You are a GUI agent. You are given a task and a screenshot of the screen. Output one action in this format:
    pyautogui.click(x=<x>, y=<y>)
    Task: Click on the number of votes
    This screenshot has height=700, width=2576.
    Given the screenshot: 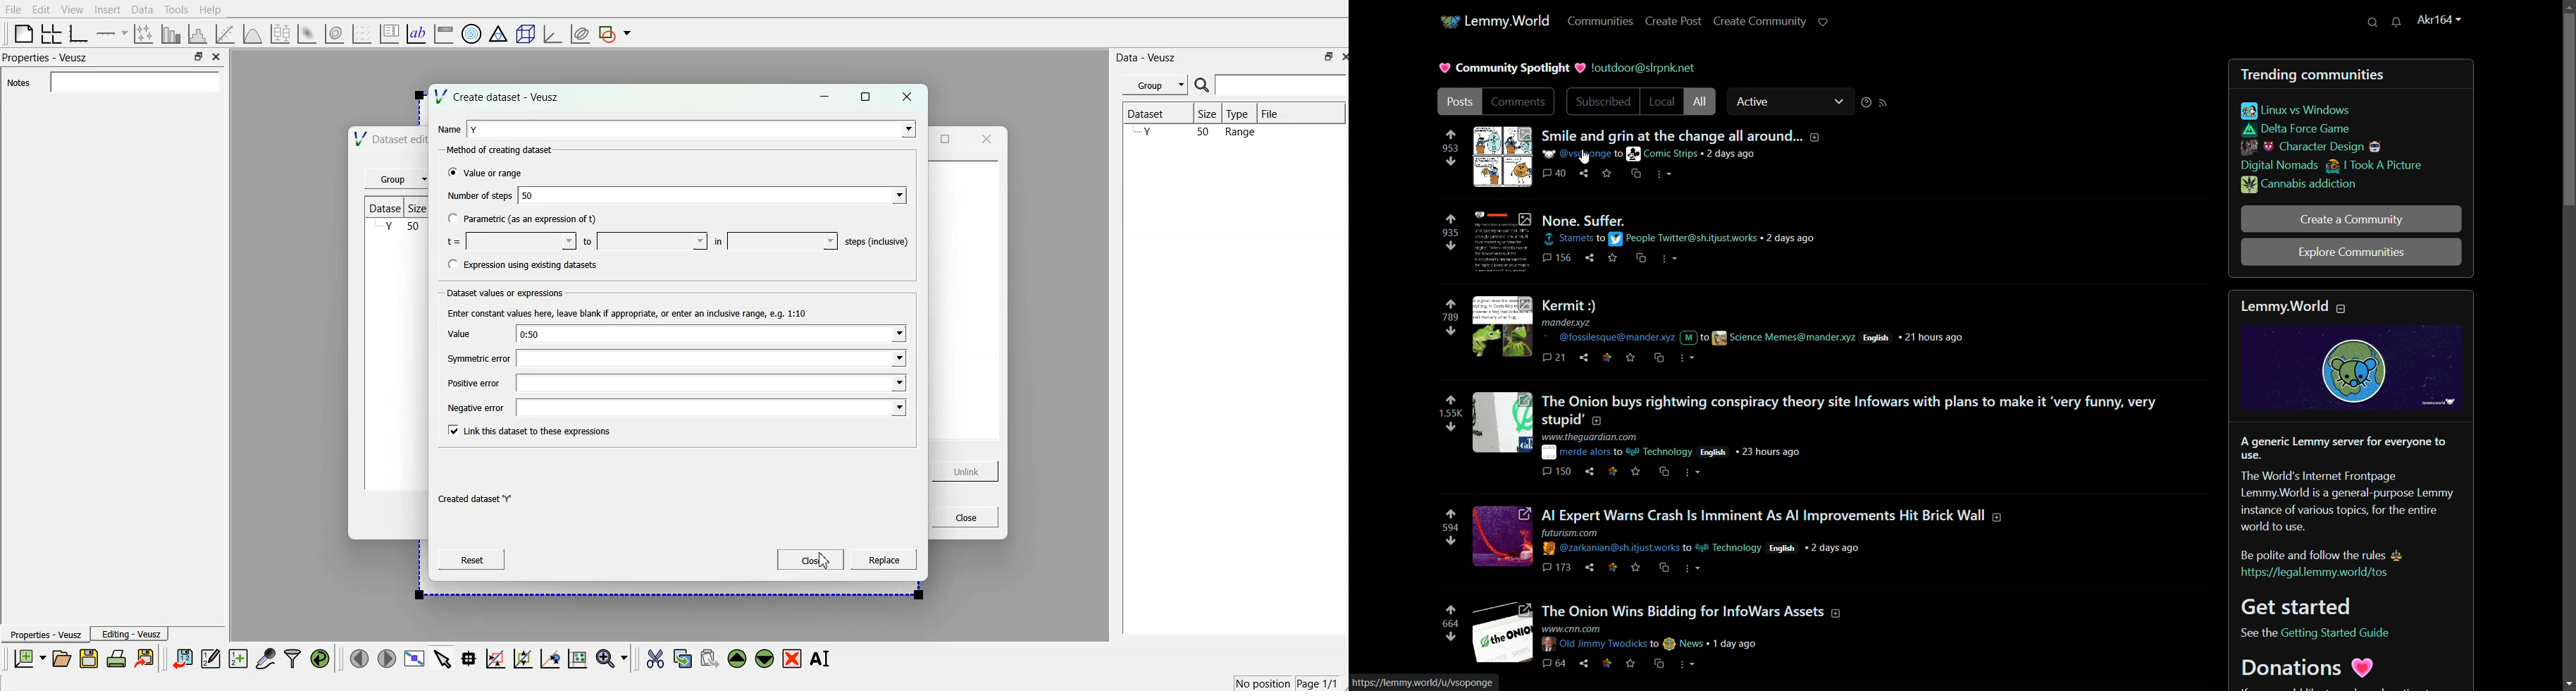 What is the action you would take?
    pyautogui.click(x=1450, y=413)
    